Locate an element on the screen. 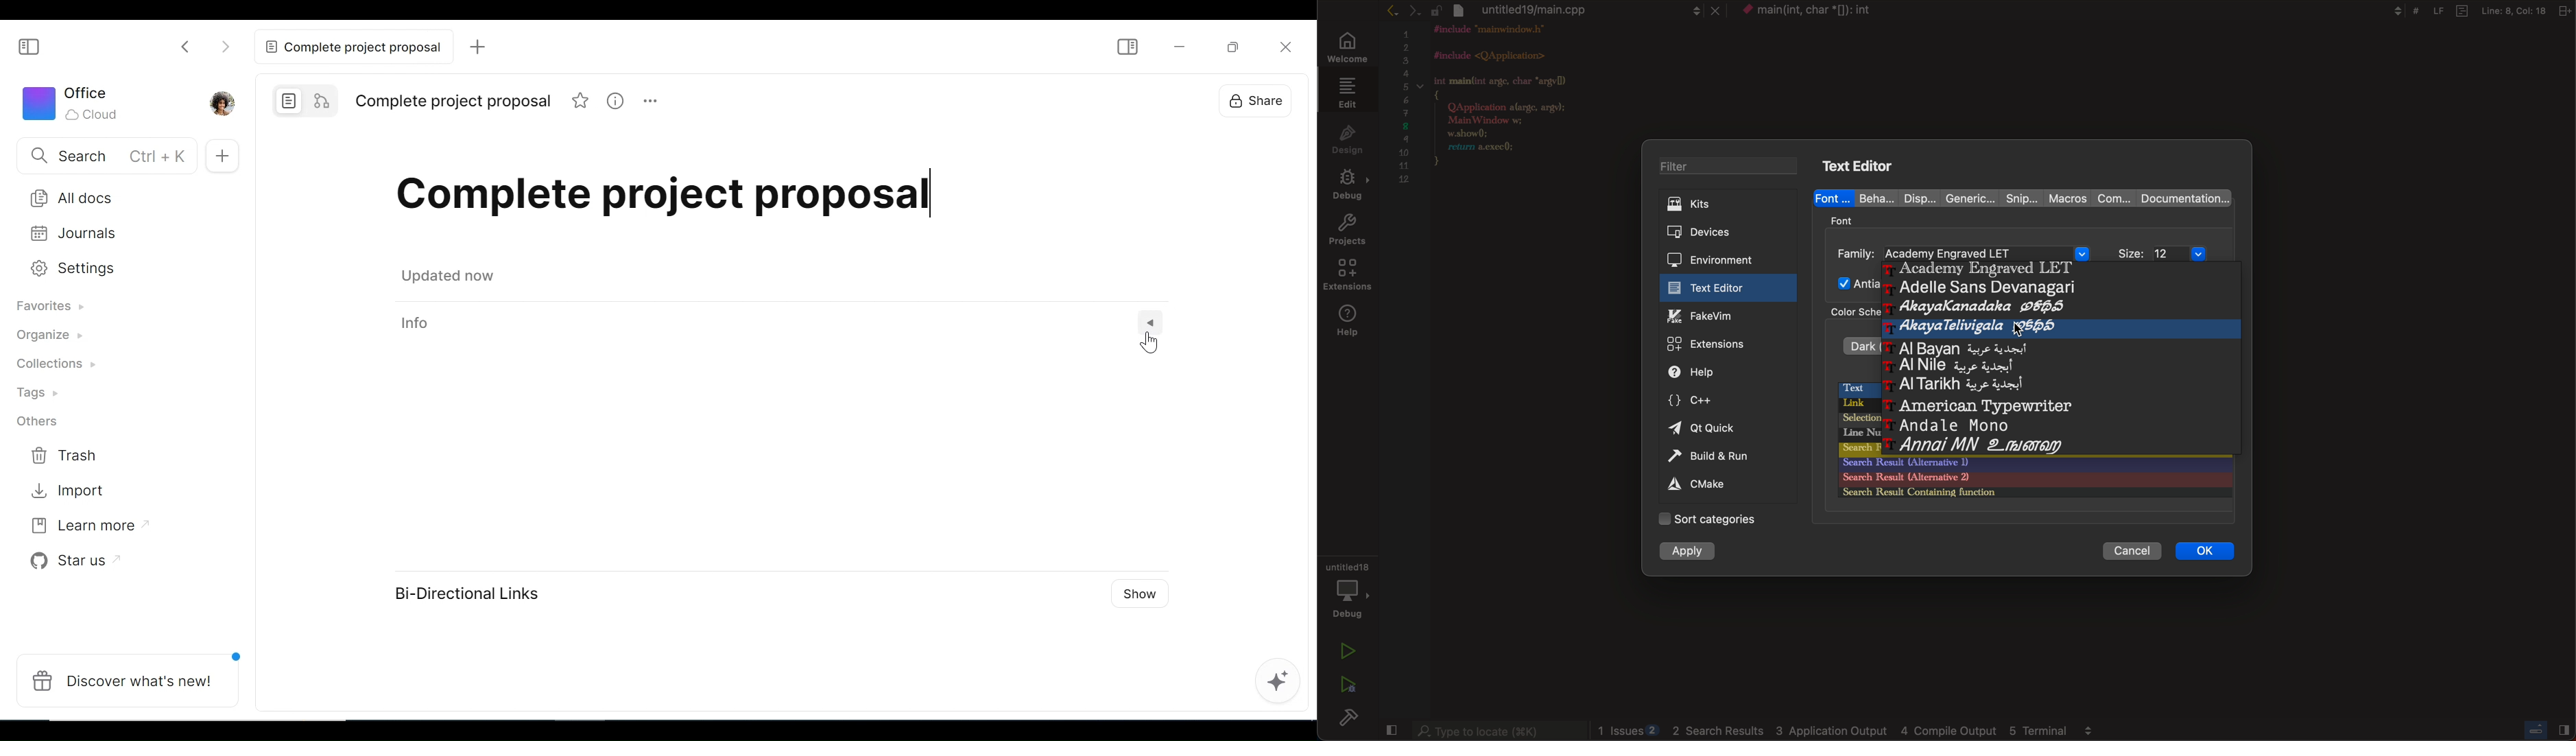 This screenshot has height=756, width=2576. Title is located at coordinates (453, 99).